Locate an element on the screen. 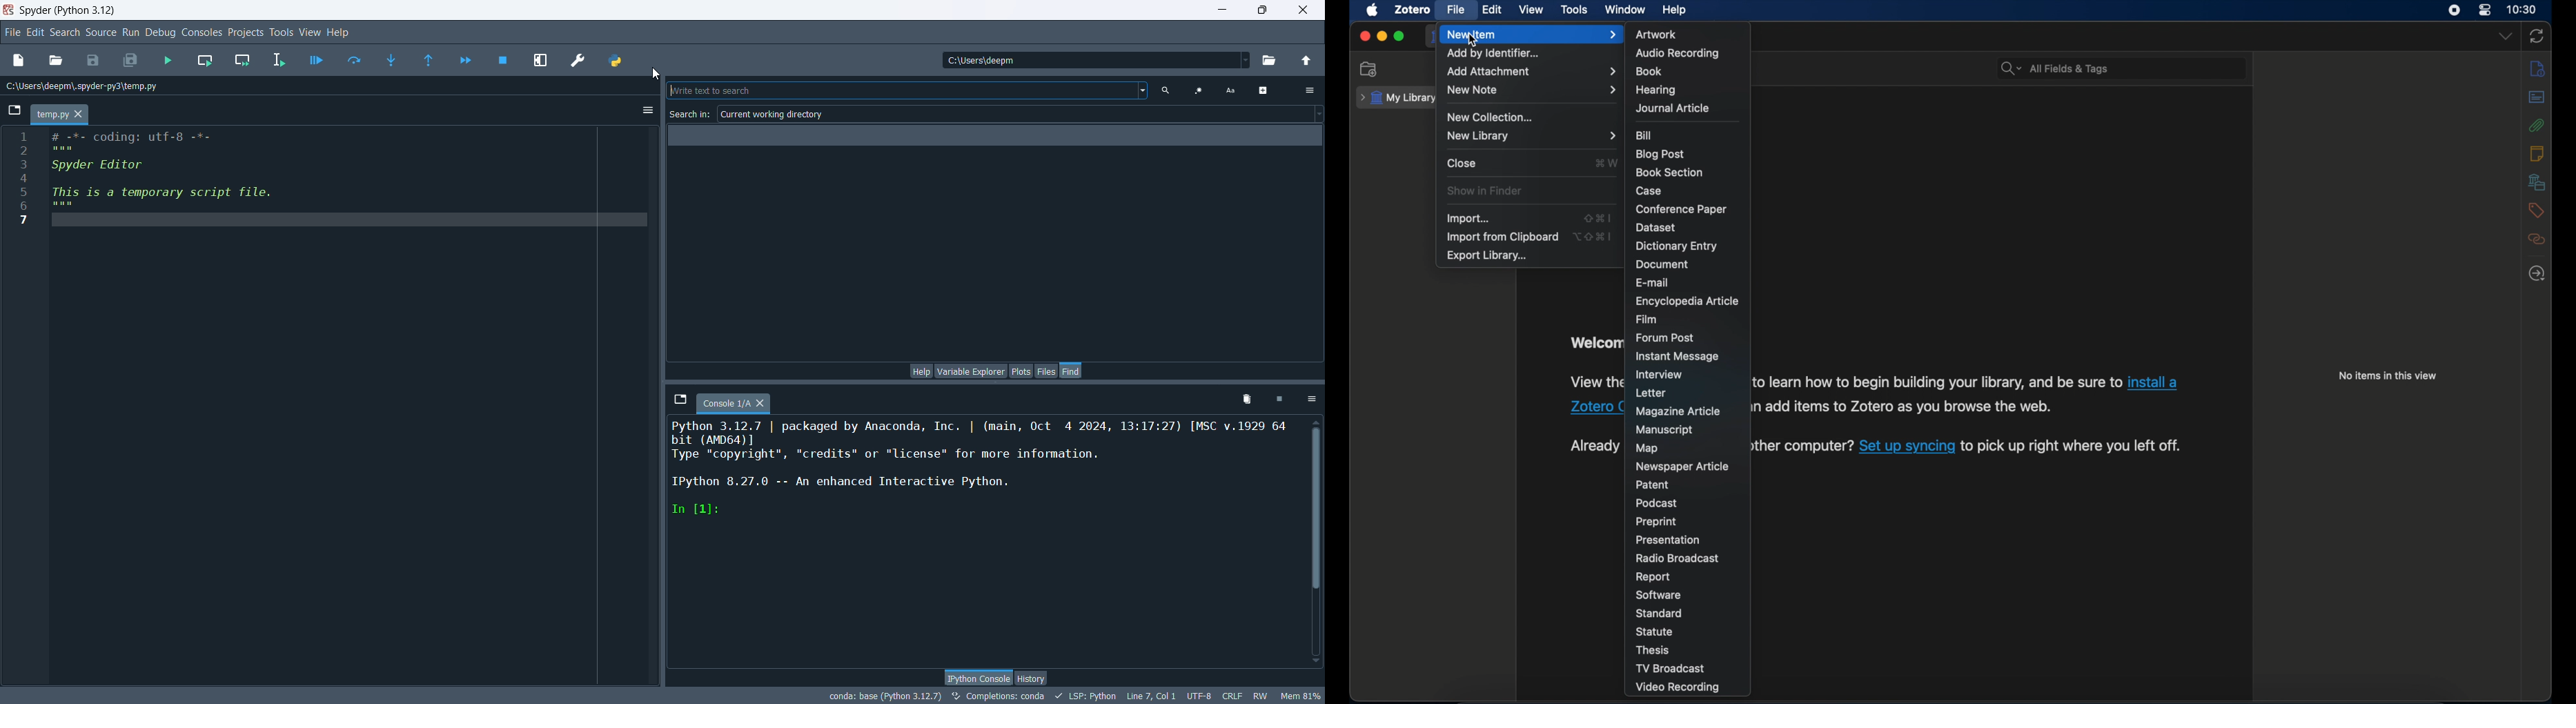 This screenshot has height=728, width=2576. temp.py is located at coordinates (59, 113).